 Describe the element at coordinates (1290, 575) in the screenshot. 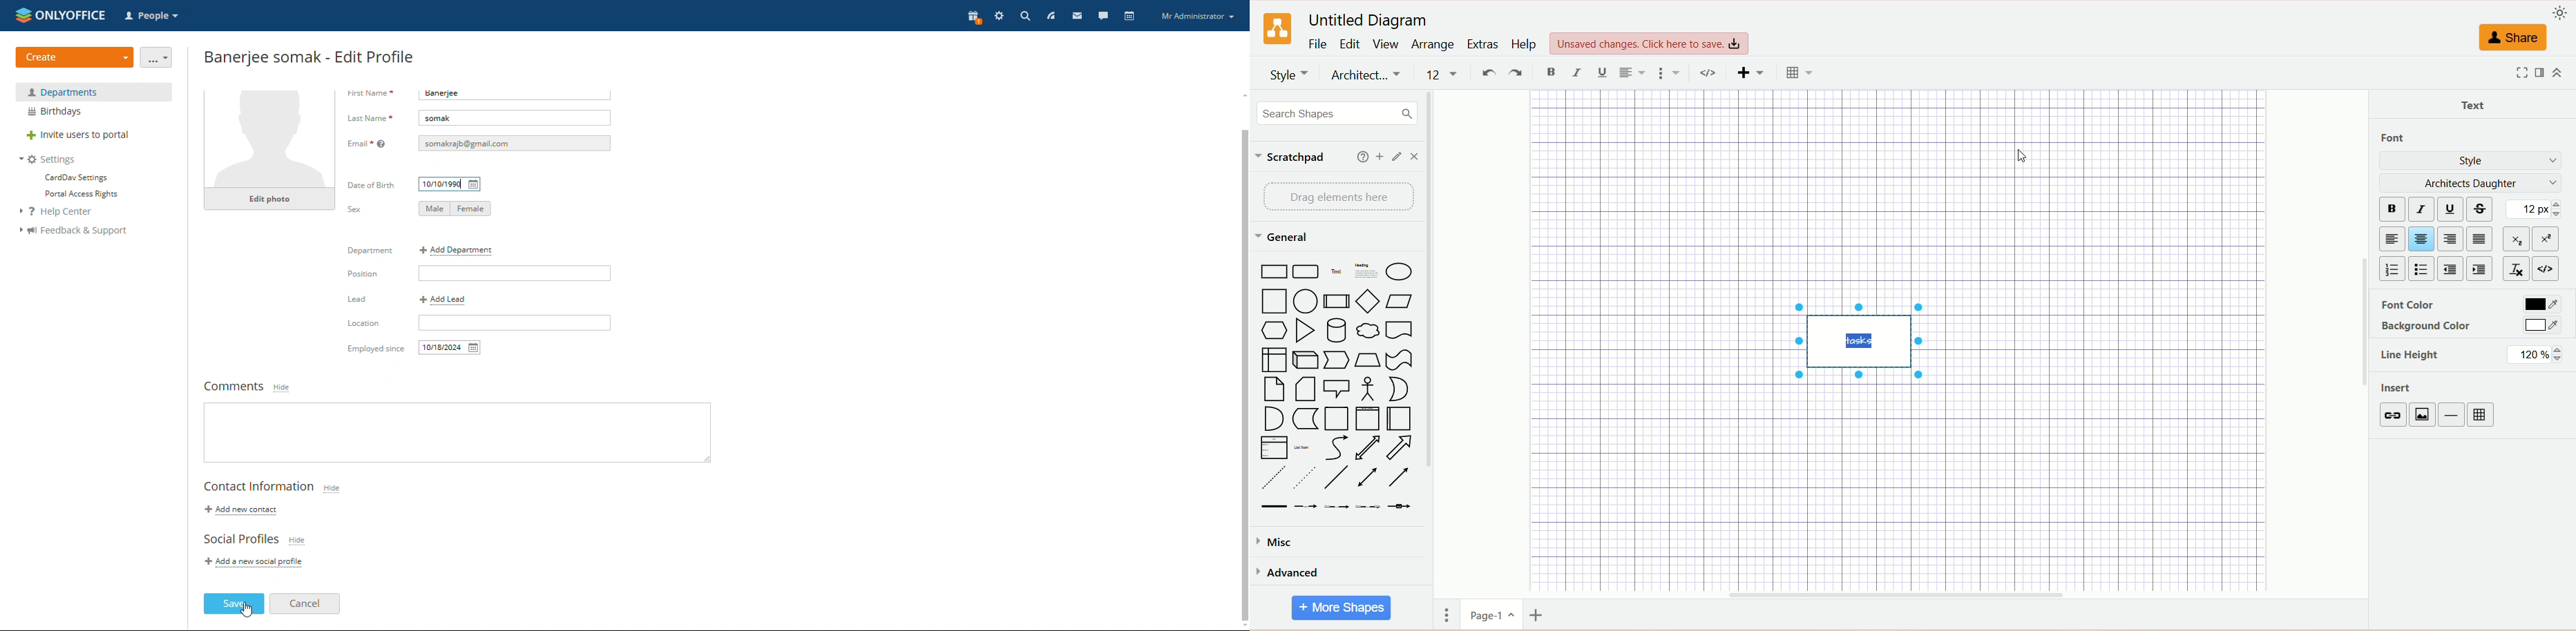

I see `advanced` at that location.